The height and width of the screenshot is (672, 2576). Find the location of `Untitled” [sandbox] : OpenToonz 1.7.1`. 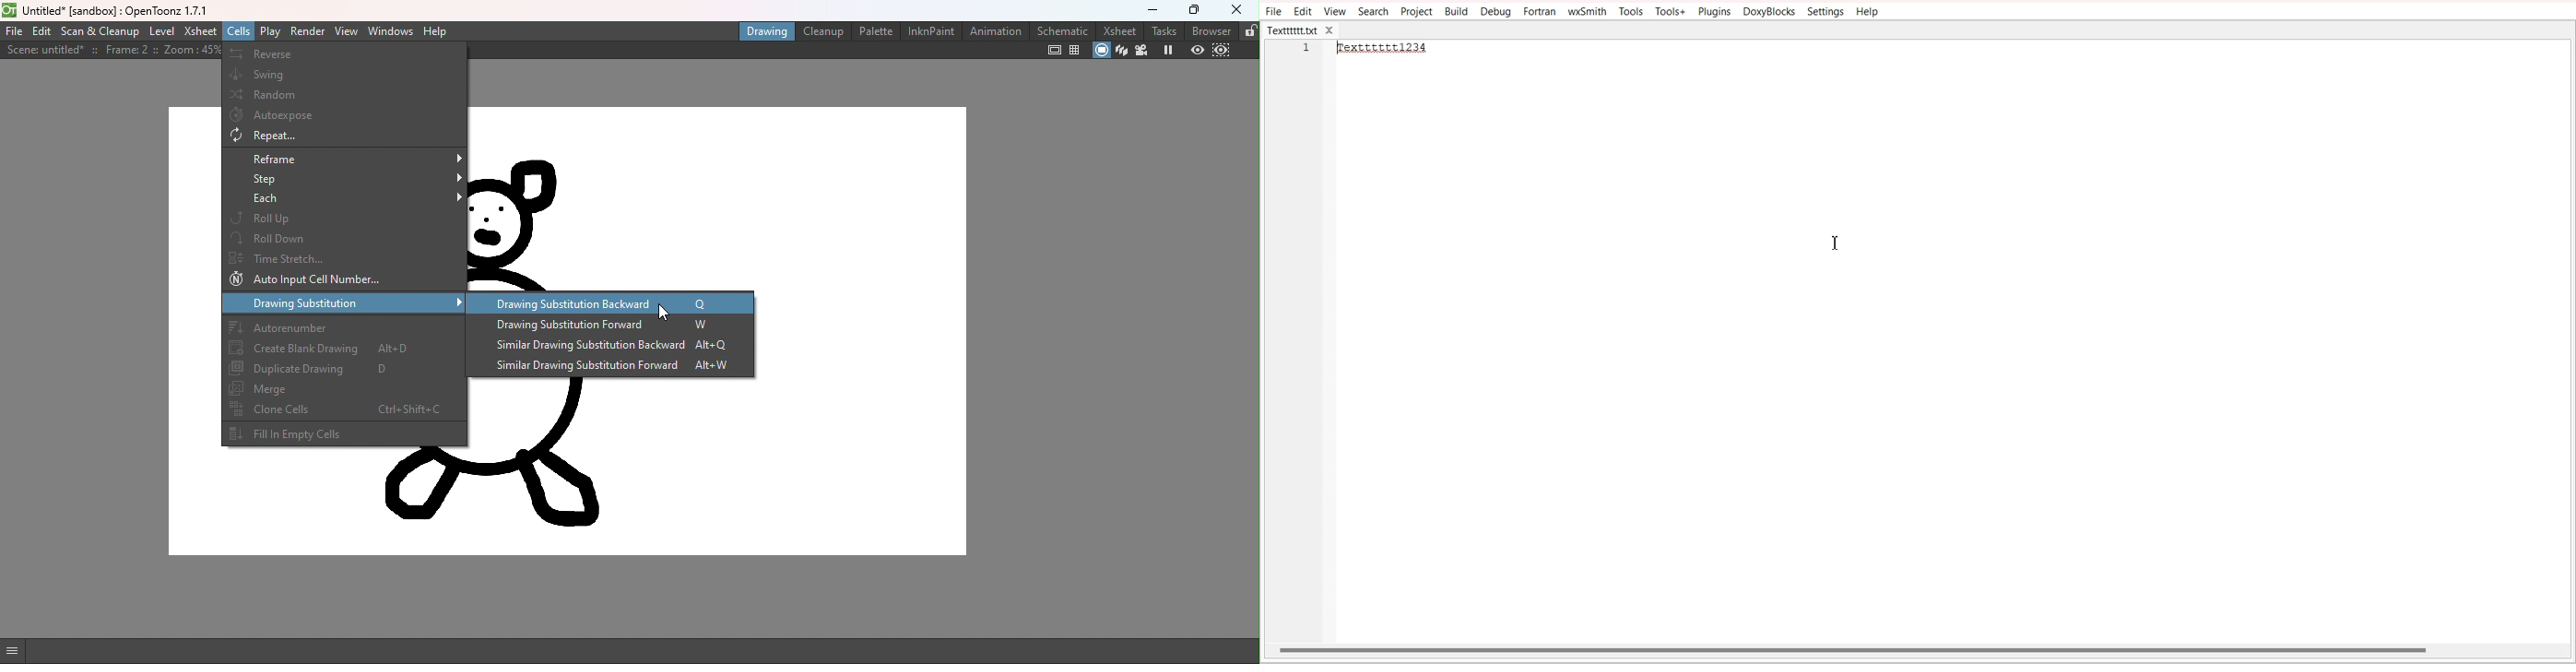

Untitled” [sandbox] : OpenToonz 1.7.1 is located at coordinates (116, 11).